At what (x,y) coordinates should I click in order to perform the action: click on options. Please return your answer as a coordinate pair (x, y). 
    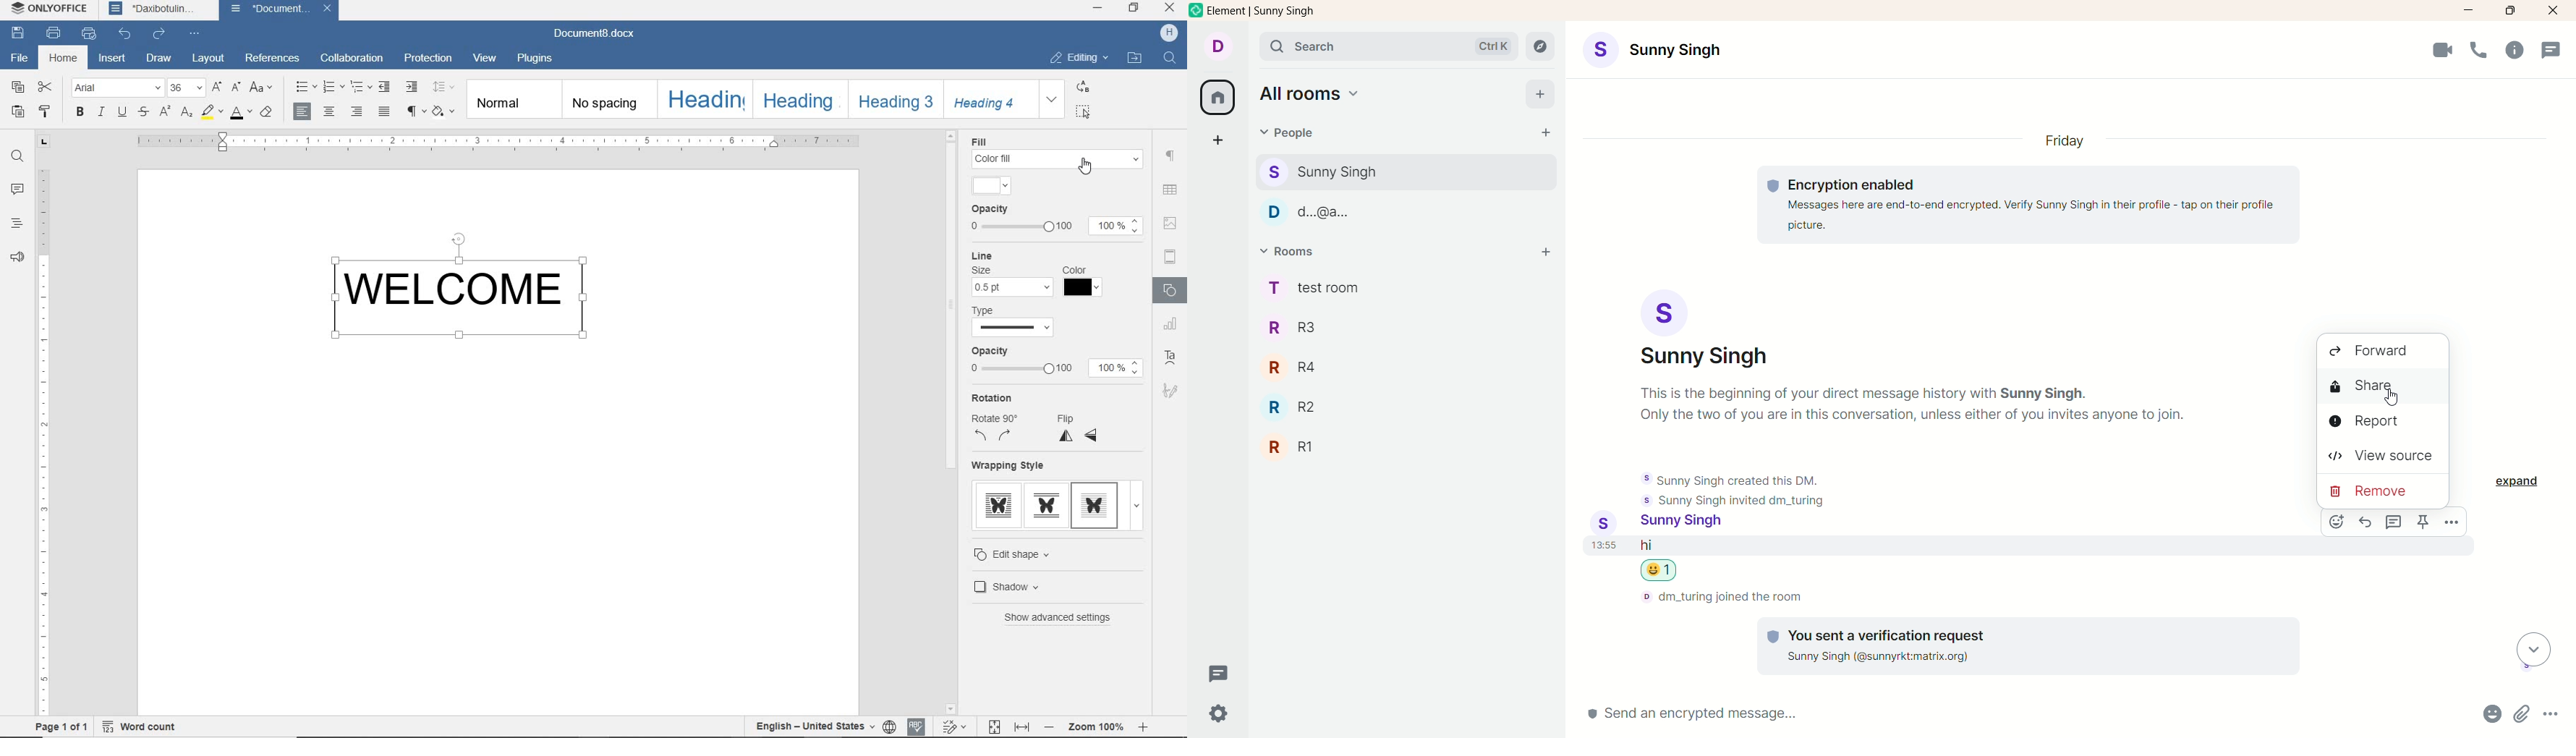
    Looking at the image, I should click on (2553, 714).